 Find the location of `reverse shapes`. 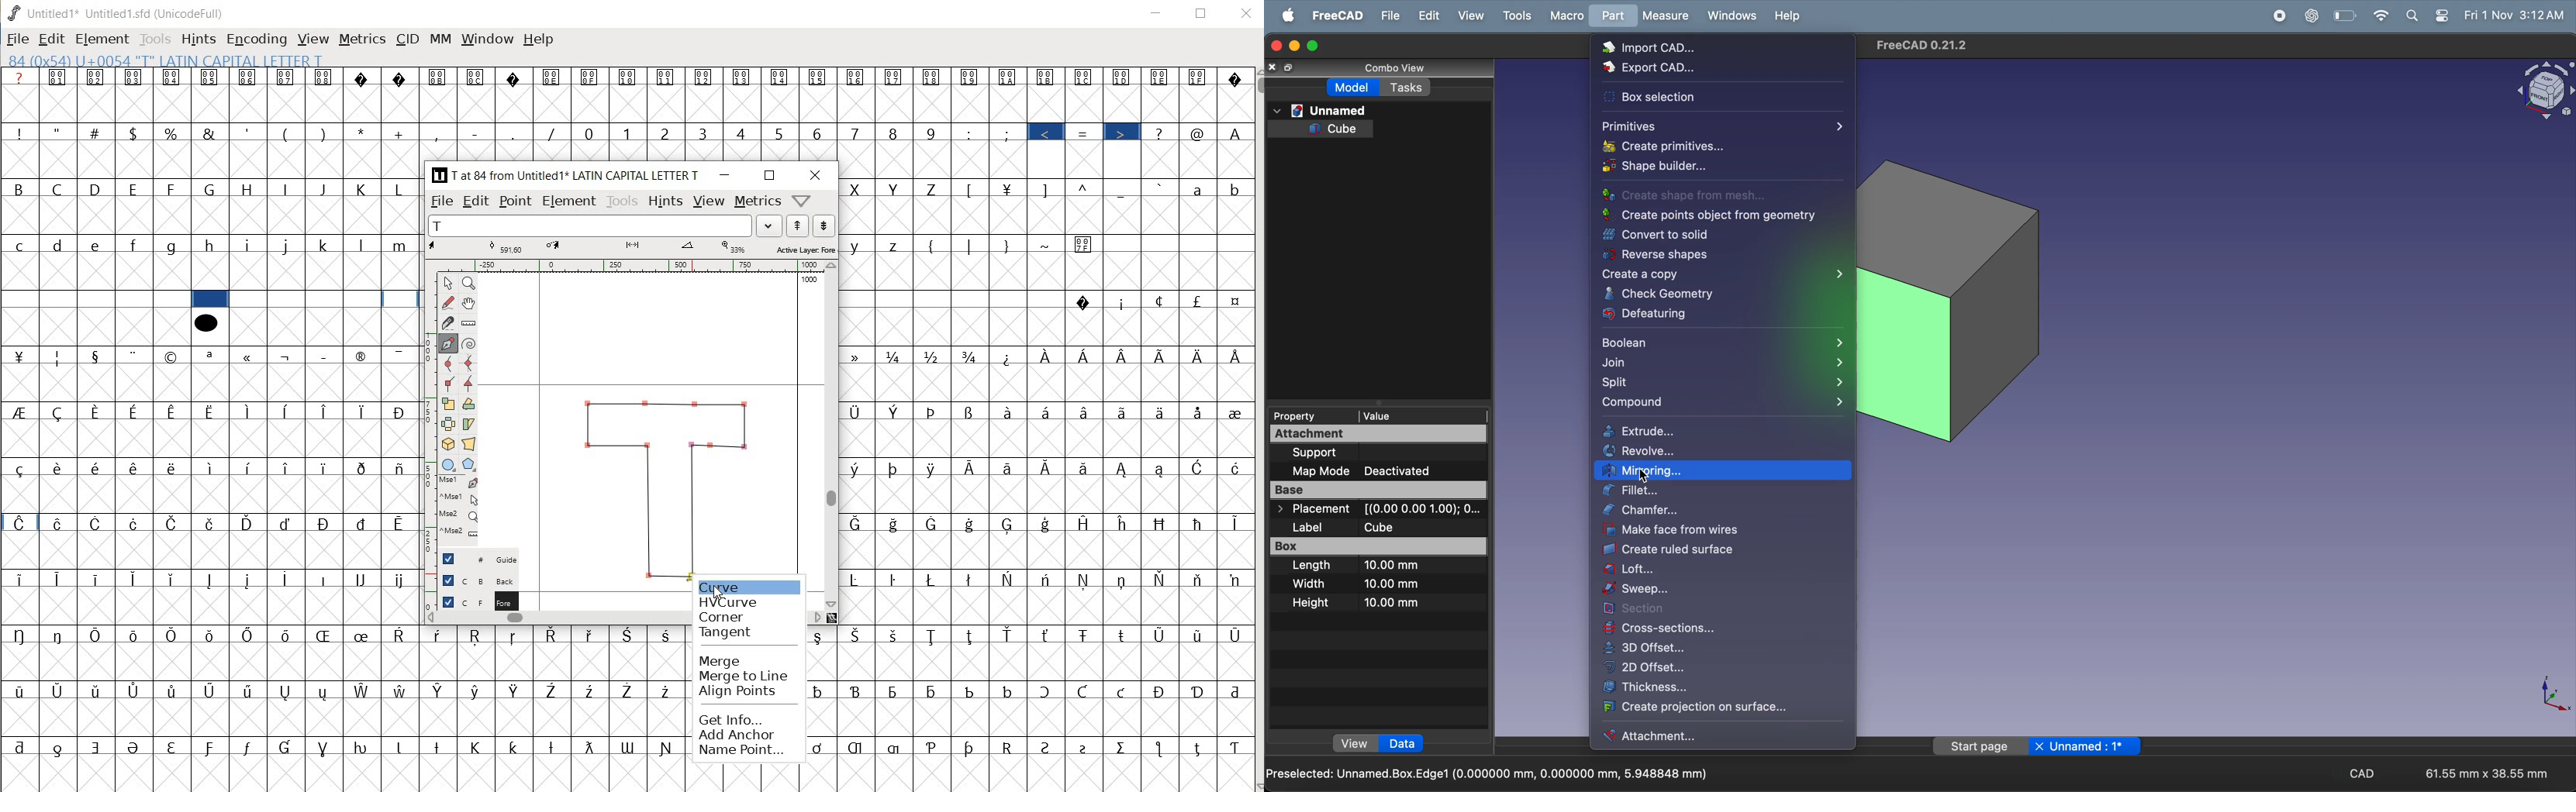

reverse shapes is located at coordinates (1709, 255).